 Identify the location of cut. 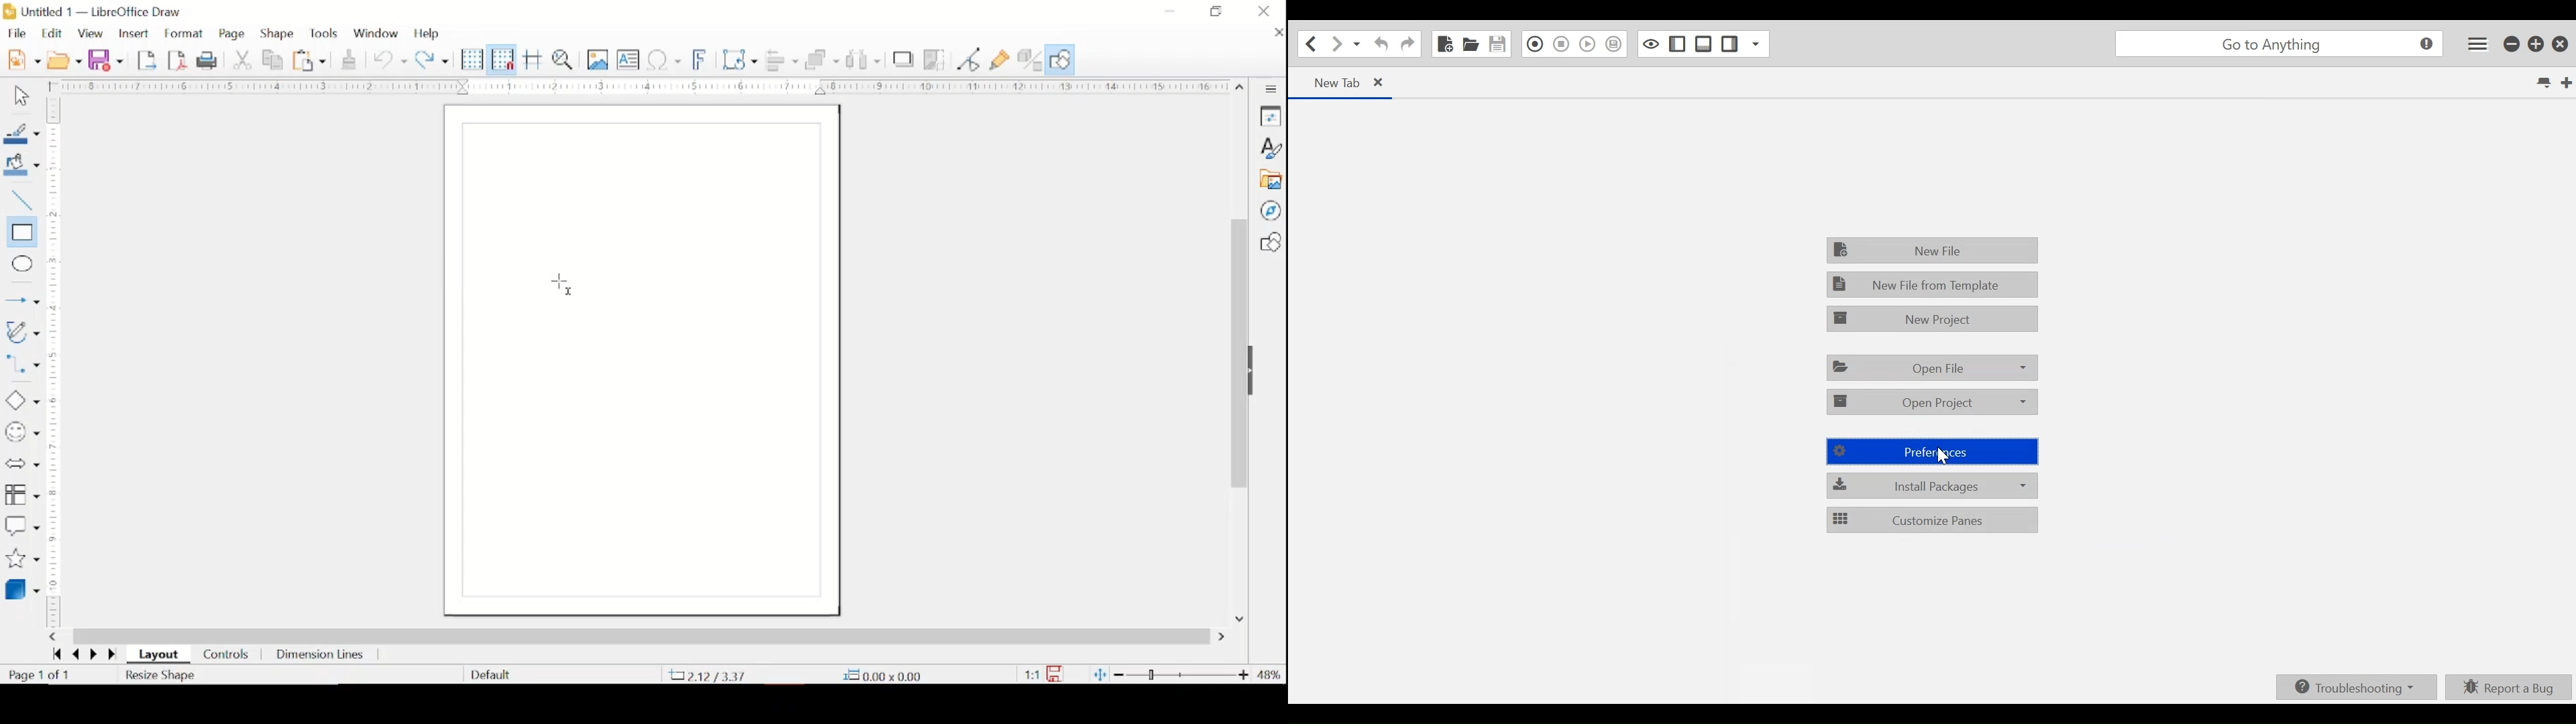
(244, 59).